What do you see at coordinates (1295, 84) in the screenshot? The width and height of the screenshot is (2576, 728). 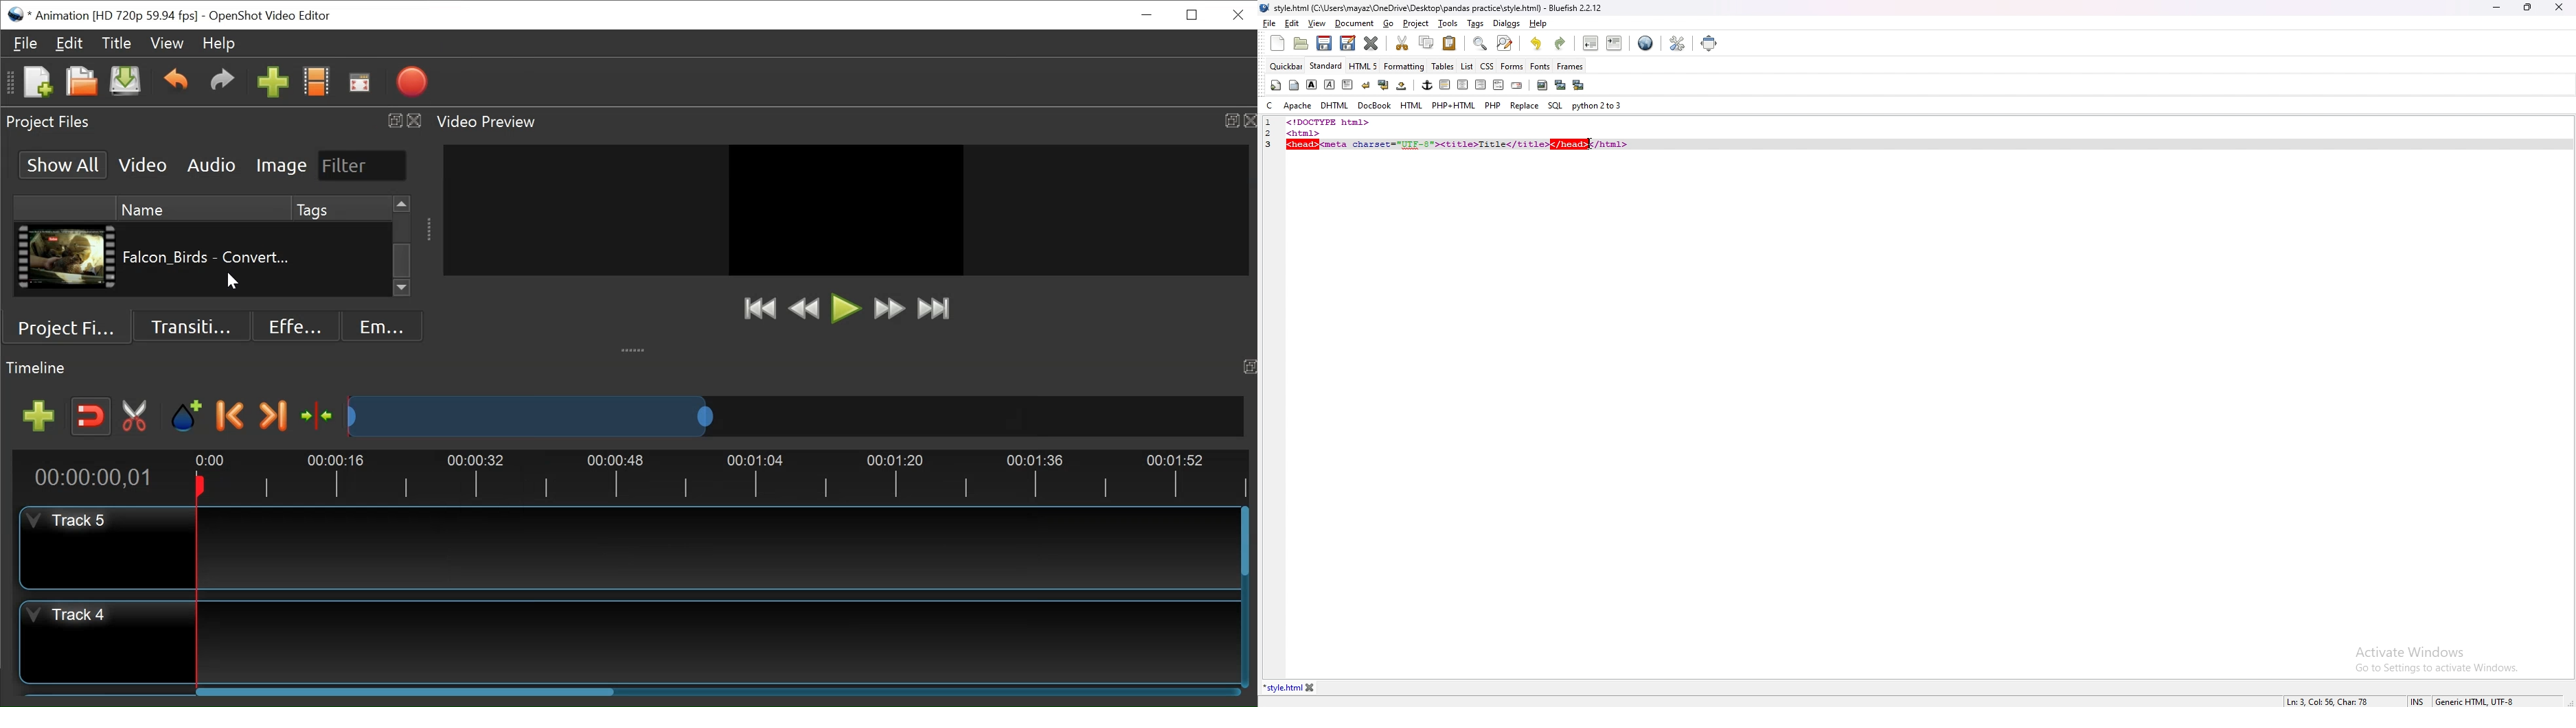 I see `body` at bounding box center [1295, 84].